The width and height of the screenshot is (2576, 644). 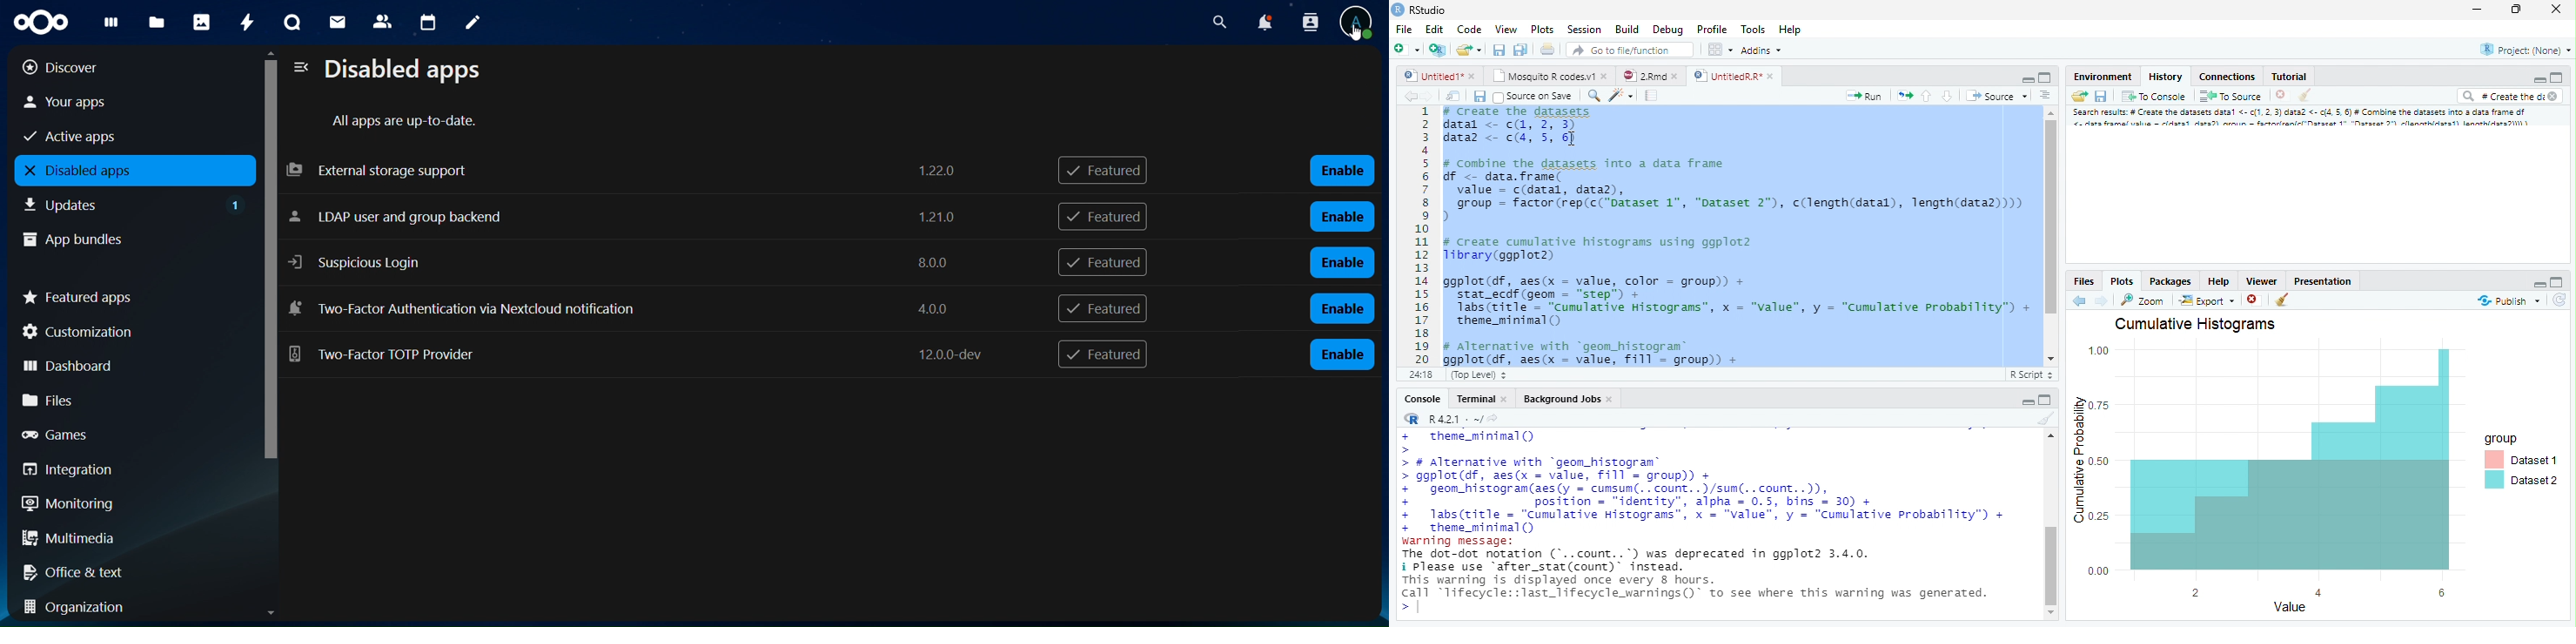 I want to click on Session, so click(x=1587, y=30).